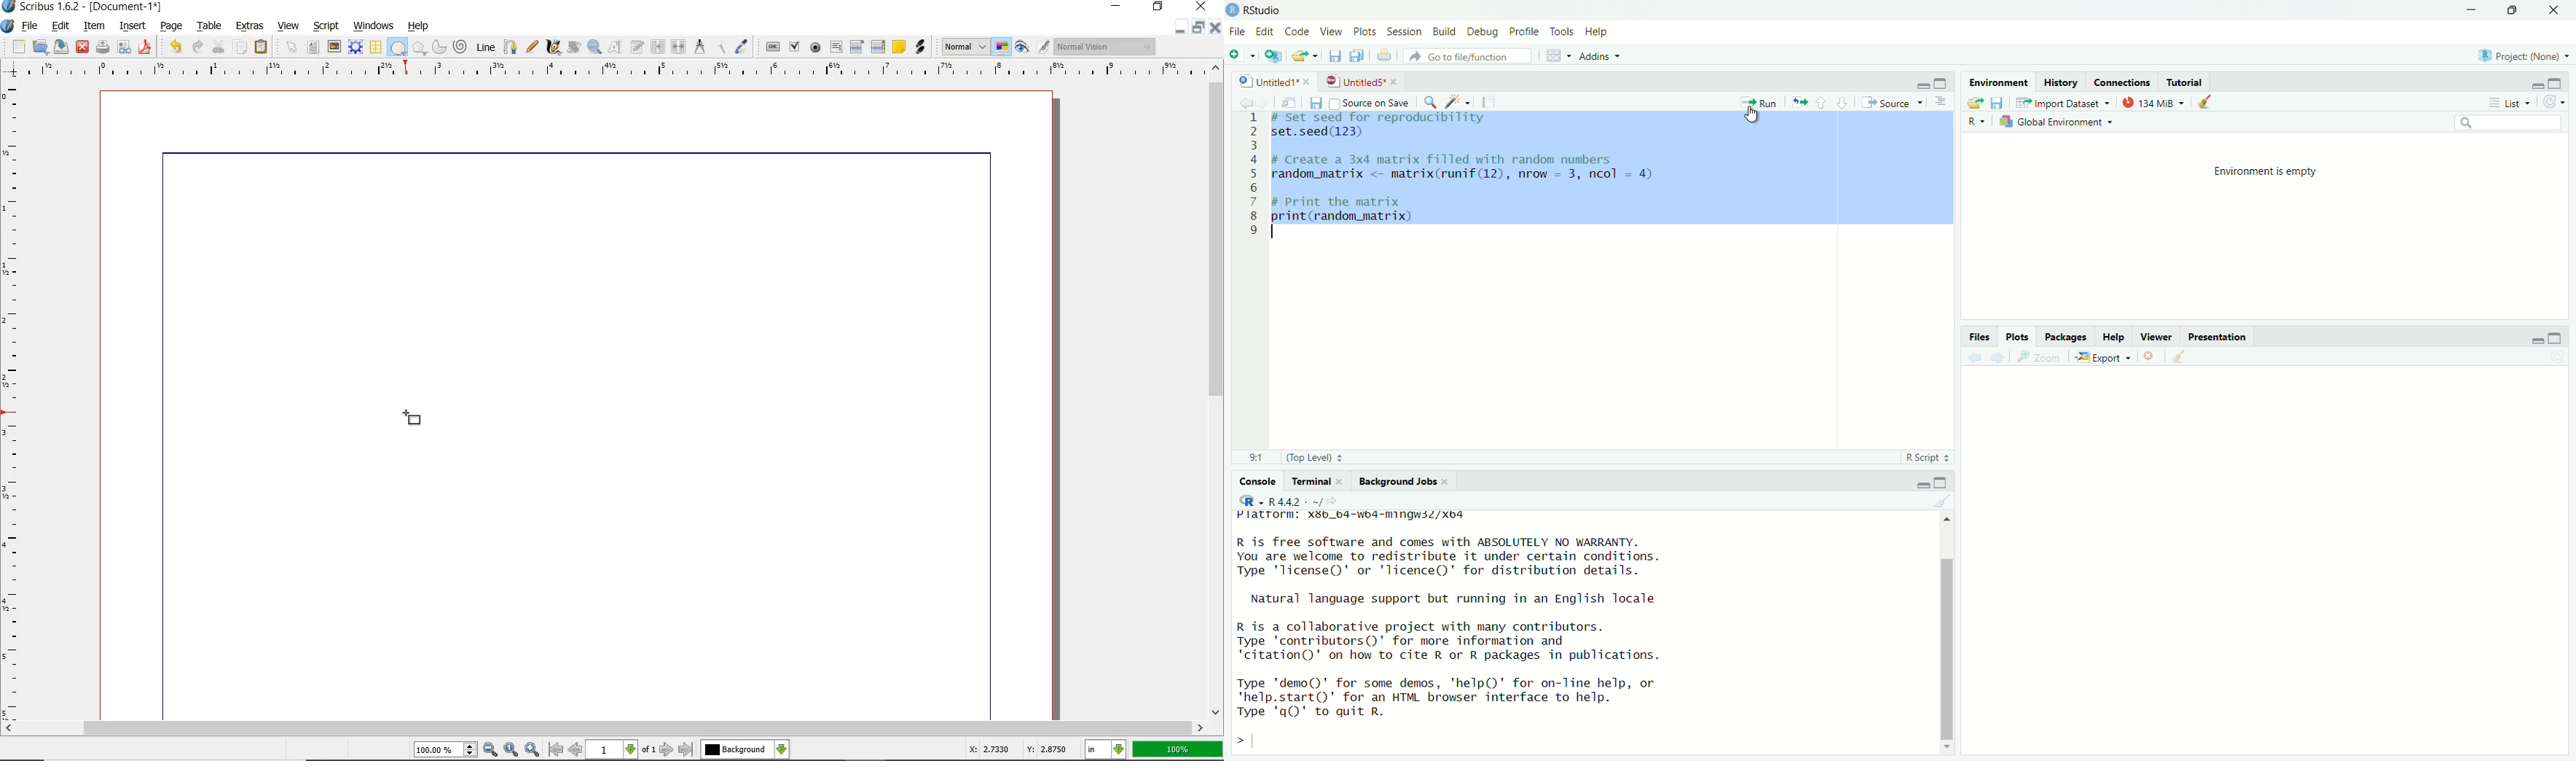  I want to click on PAGE, so click(169, 27).